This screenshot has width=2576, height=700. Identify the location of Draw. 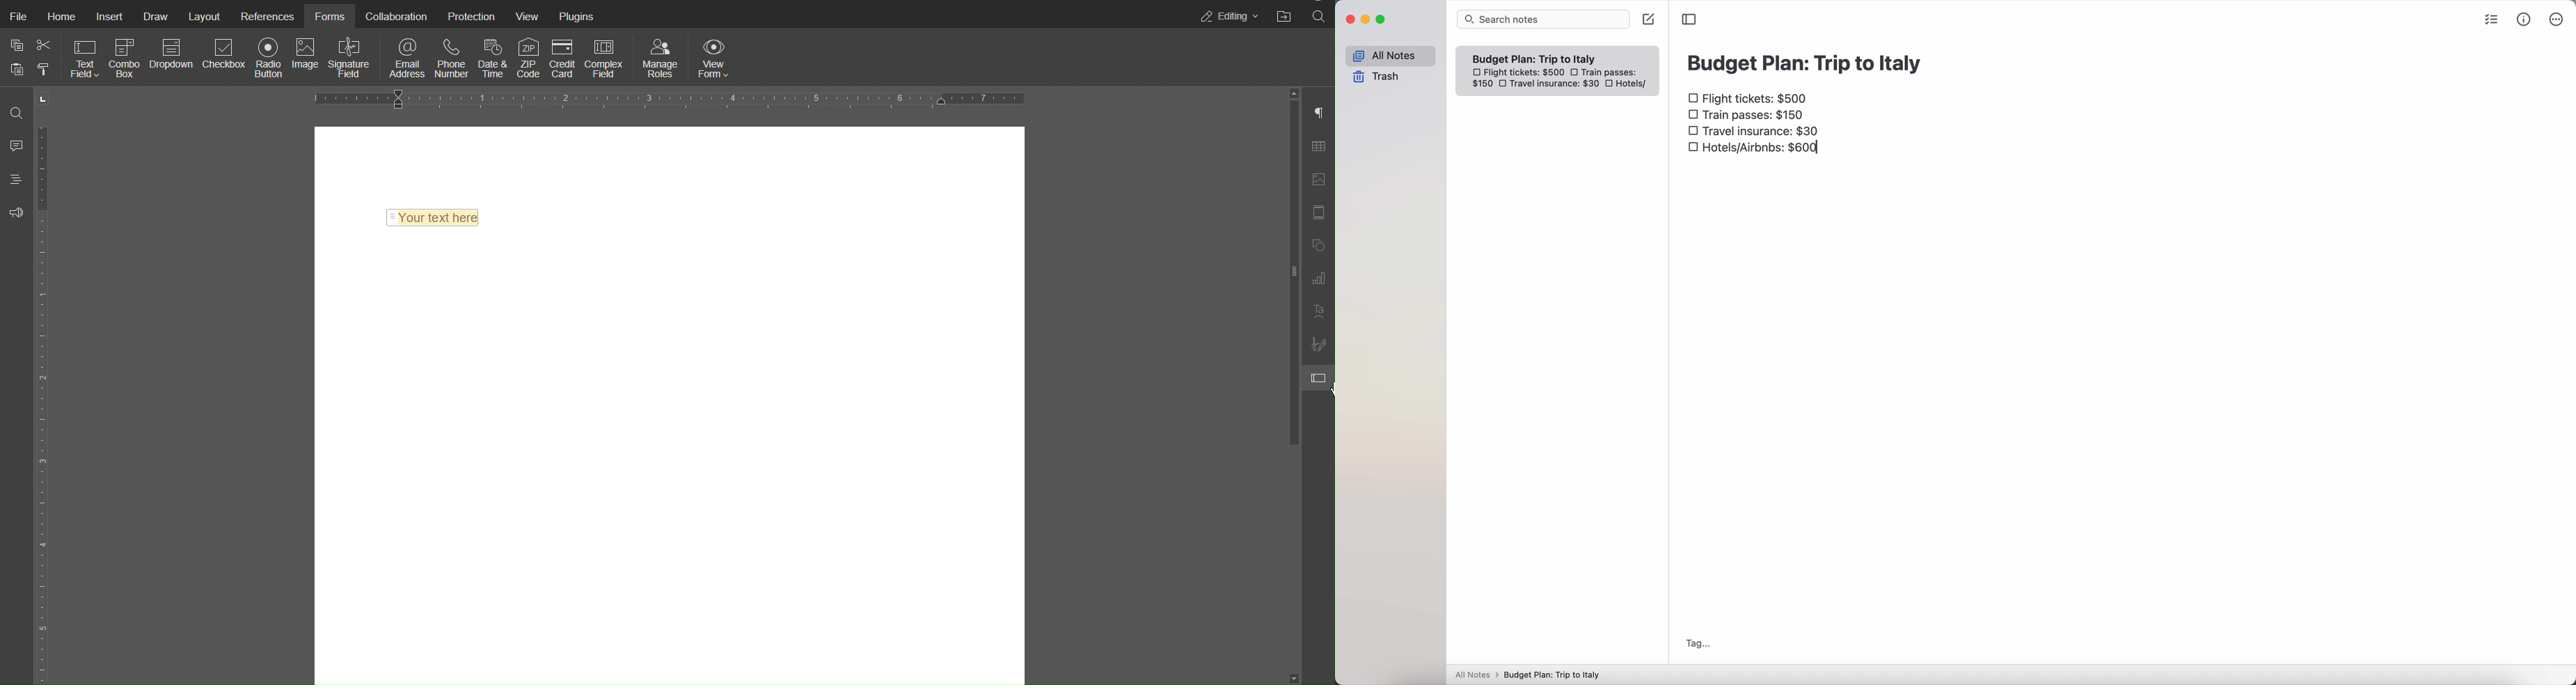
(154, 17).